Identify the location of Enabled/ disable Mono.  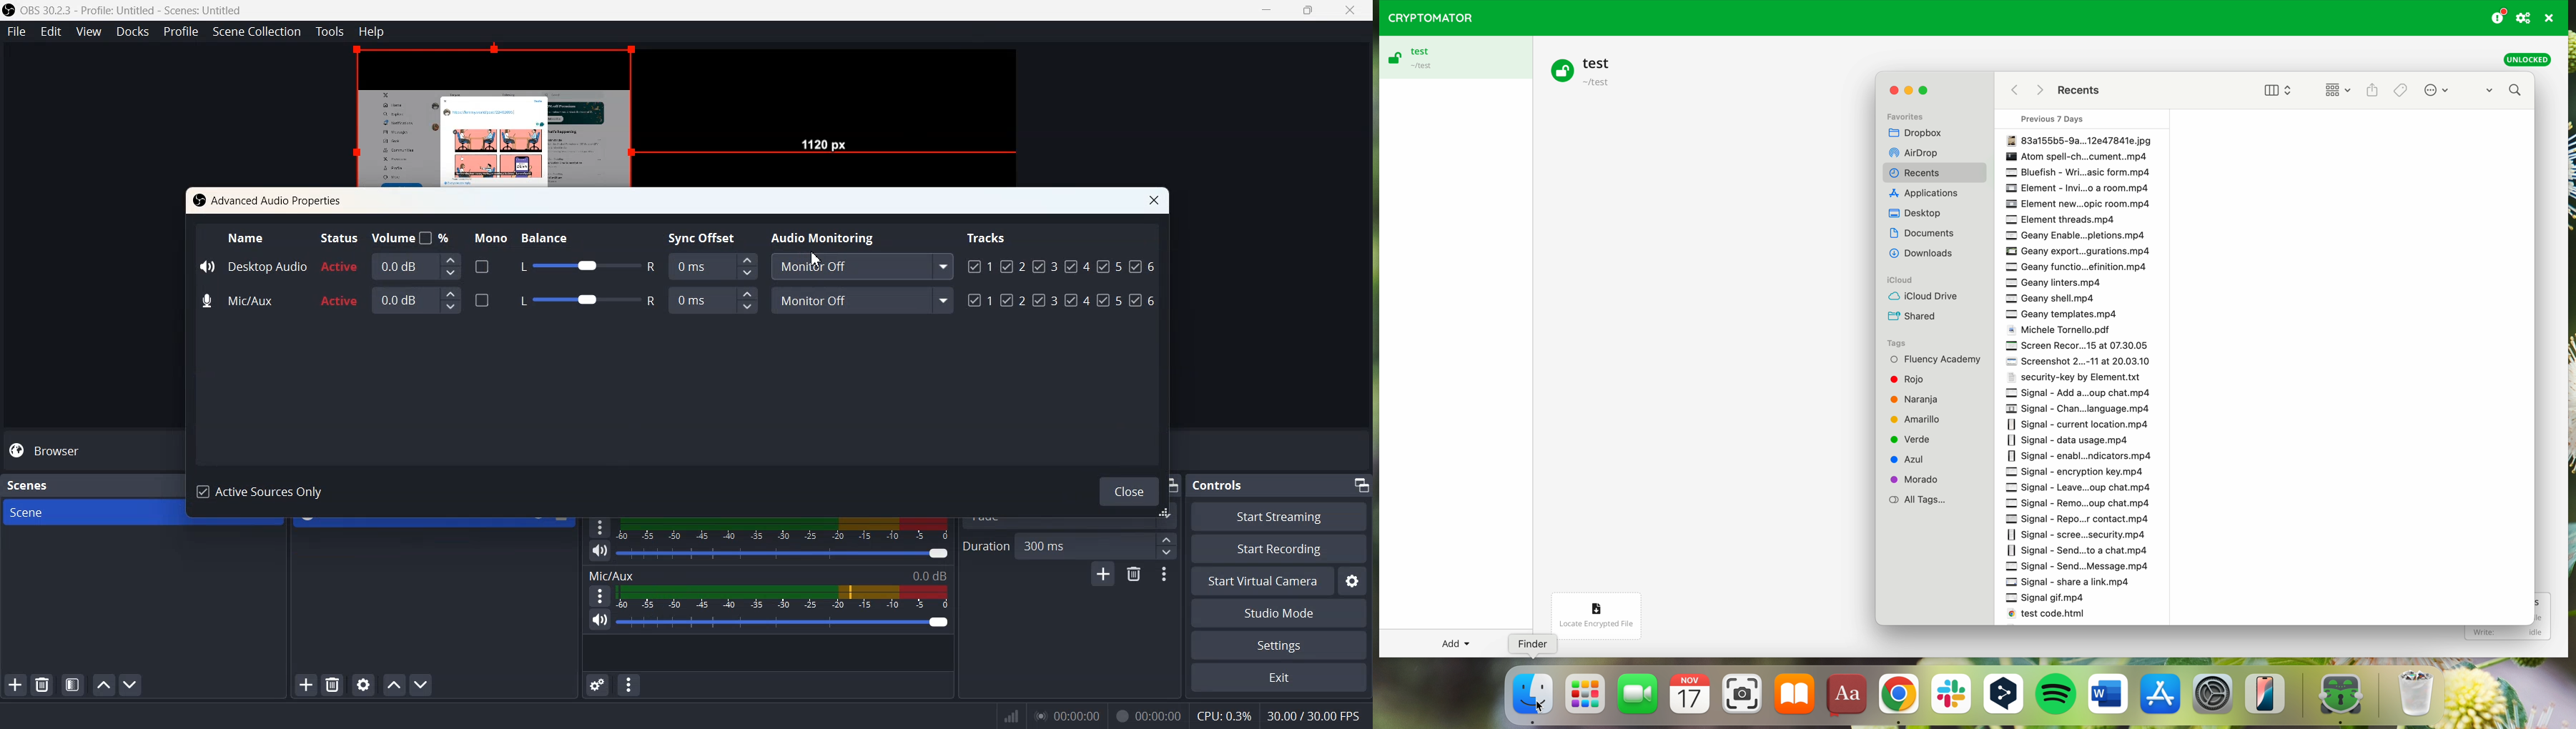
(482, 299).